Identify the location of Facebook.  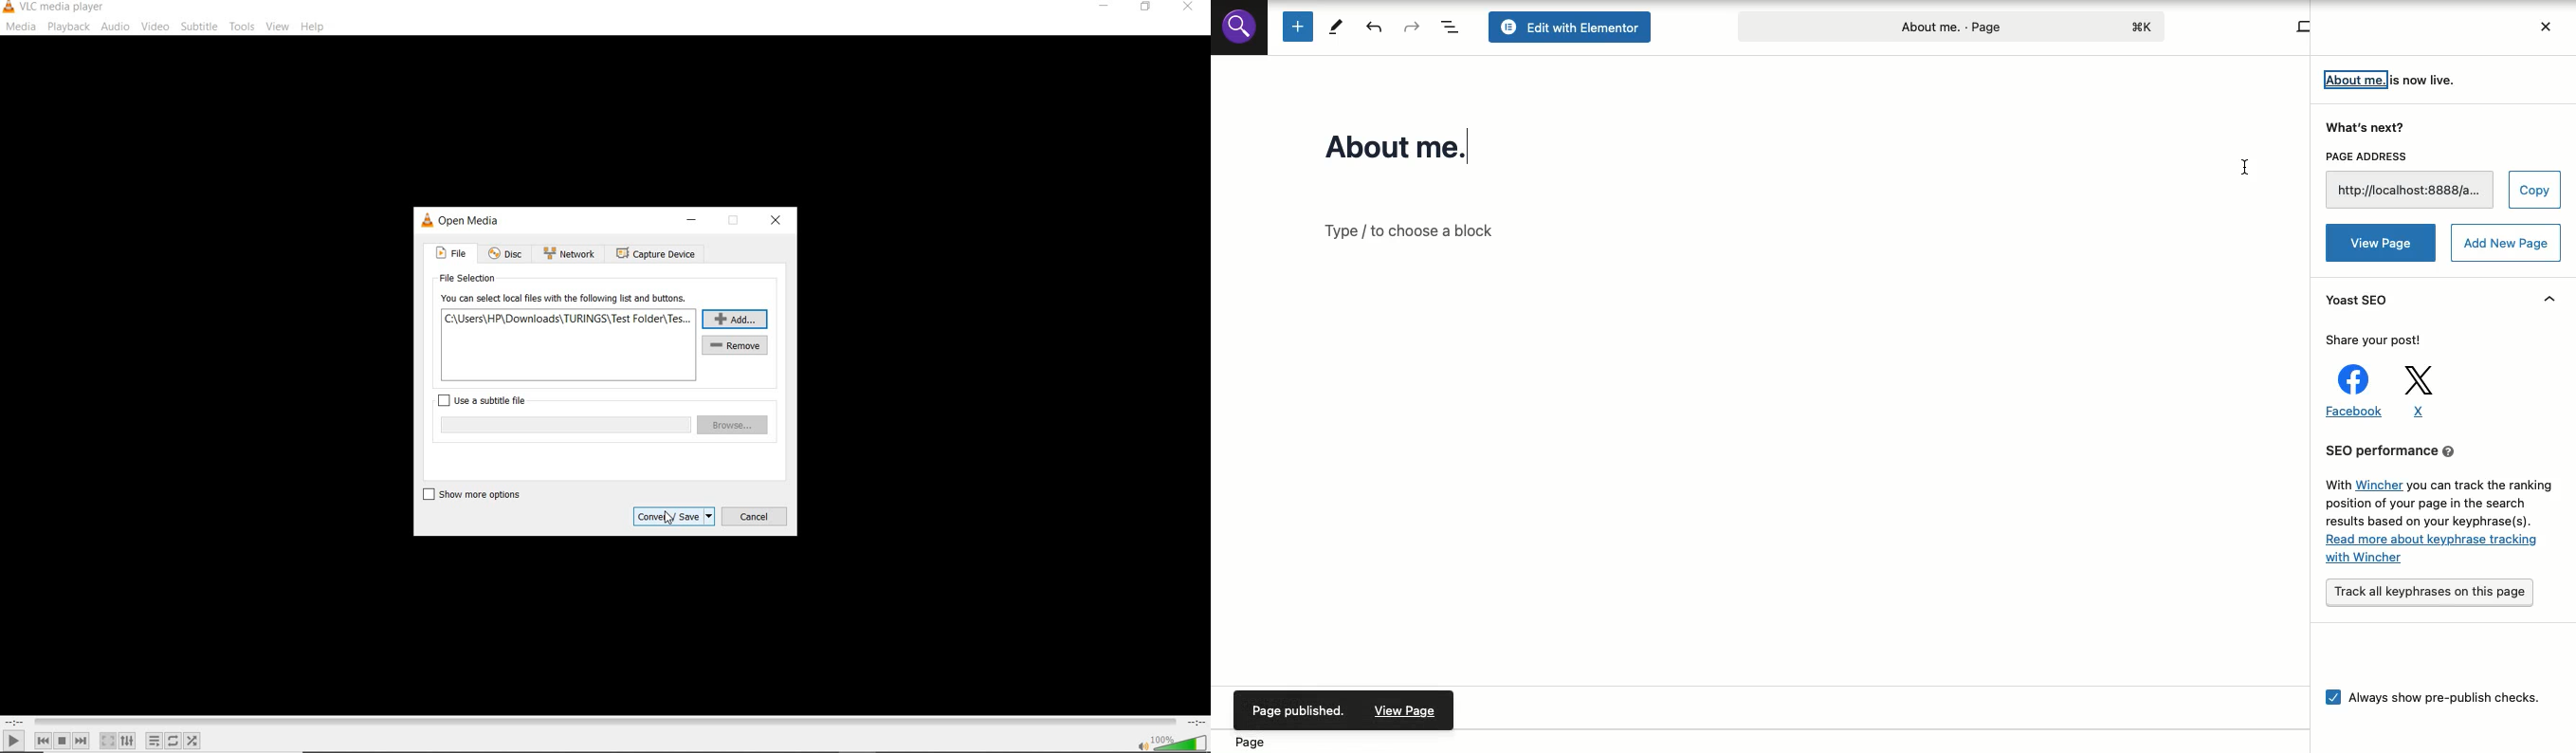
(2352, 391).